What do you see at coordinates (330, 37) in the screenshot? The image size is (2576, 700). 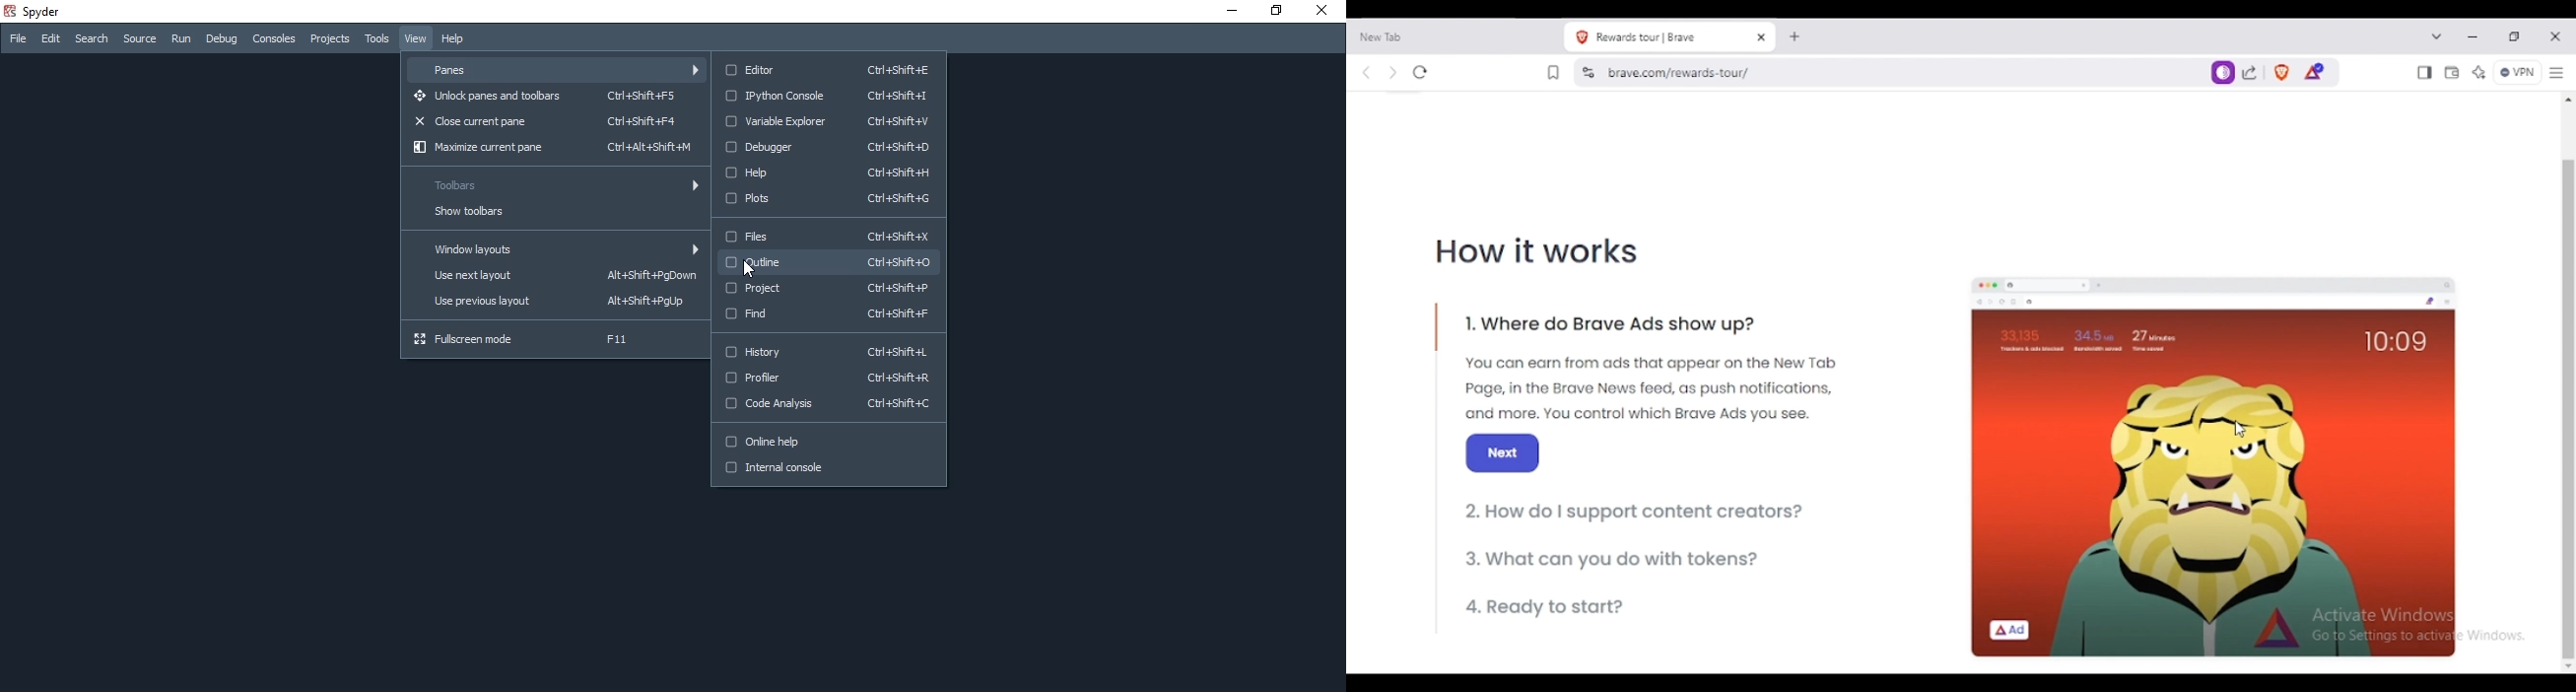 I see `Projects` at bounding box center [330, 37].